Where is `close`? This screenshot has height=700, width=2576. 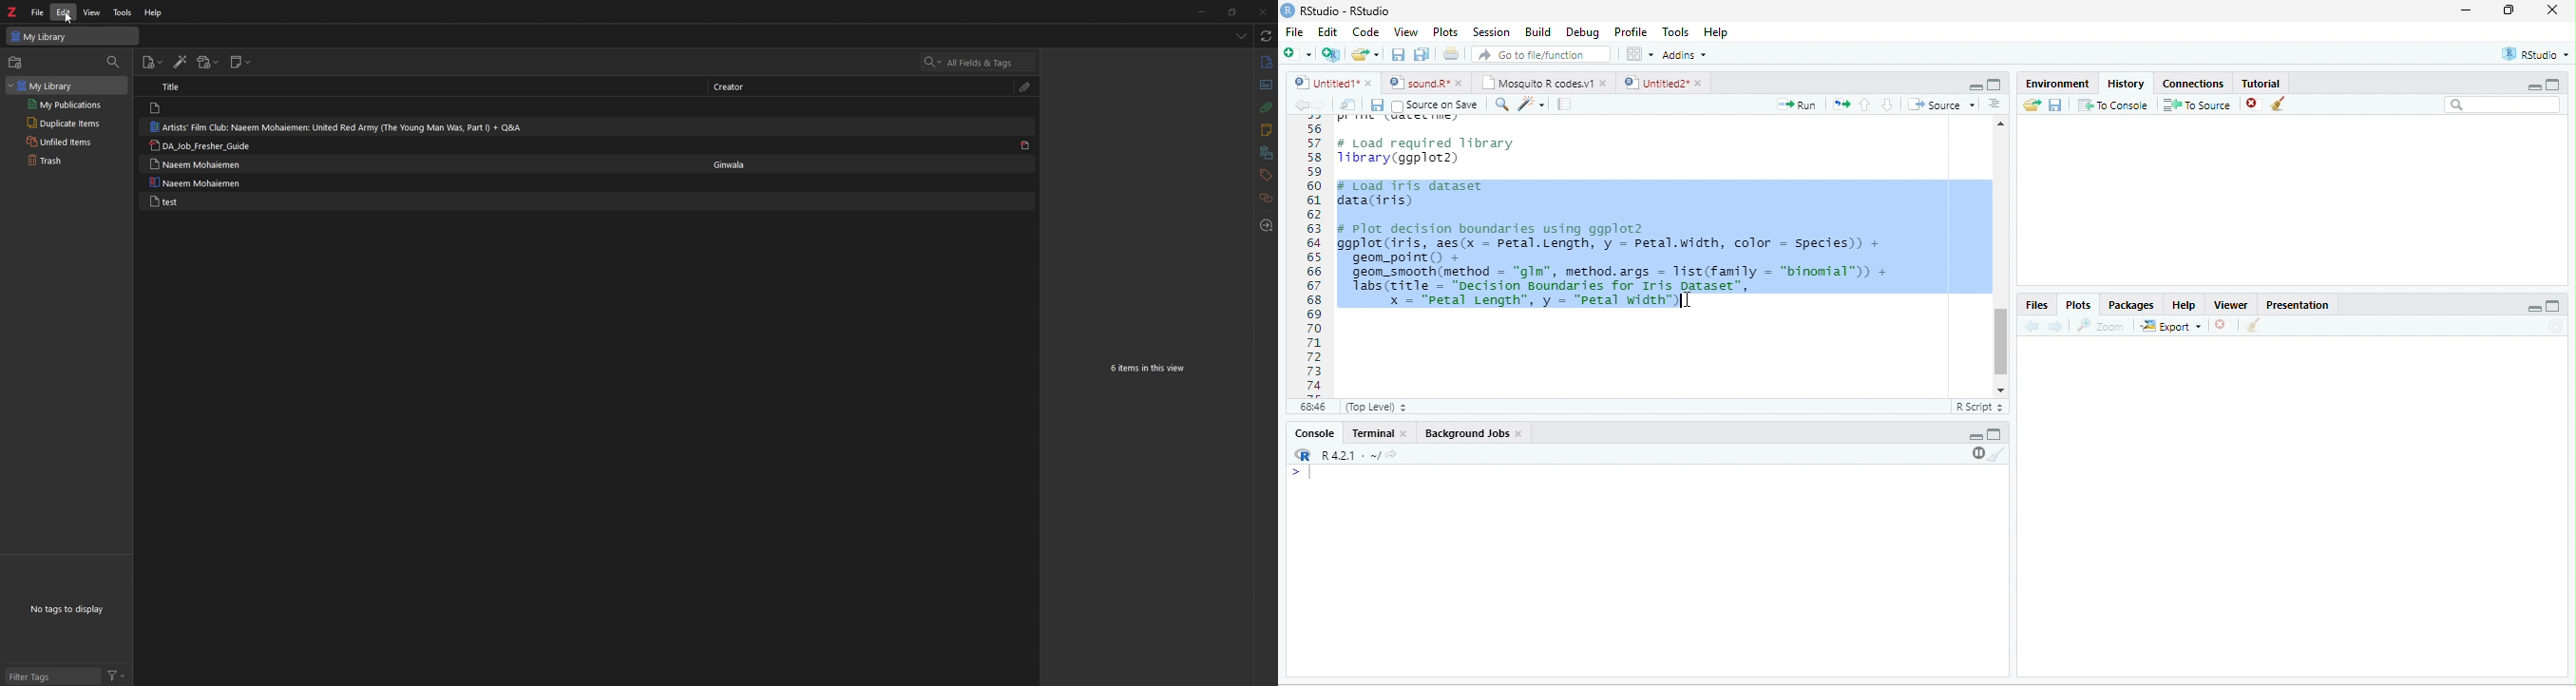 close is located at coordinates (2220, 325).